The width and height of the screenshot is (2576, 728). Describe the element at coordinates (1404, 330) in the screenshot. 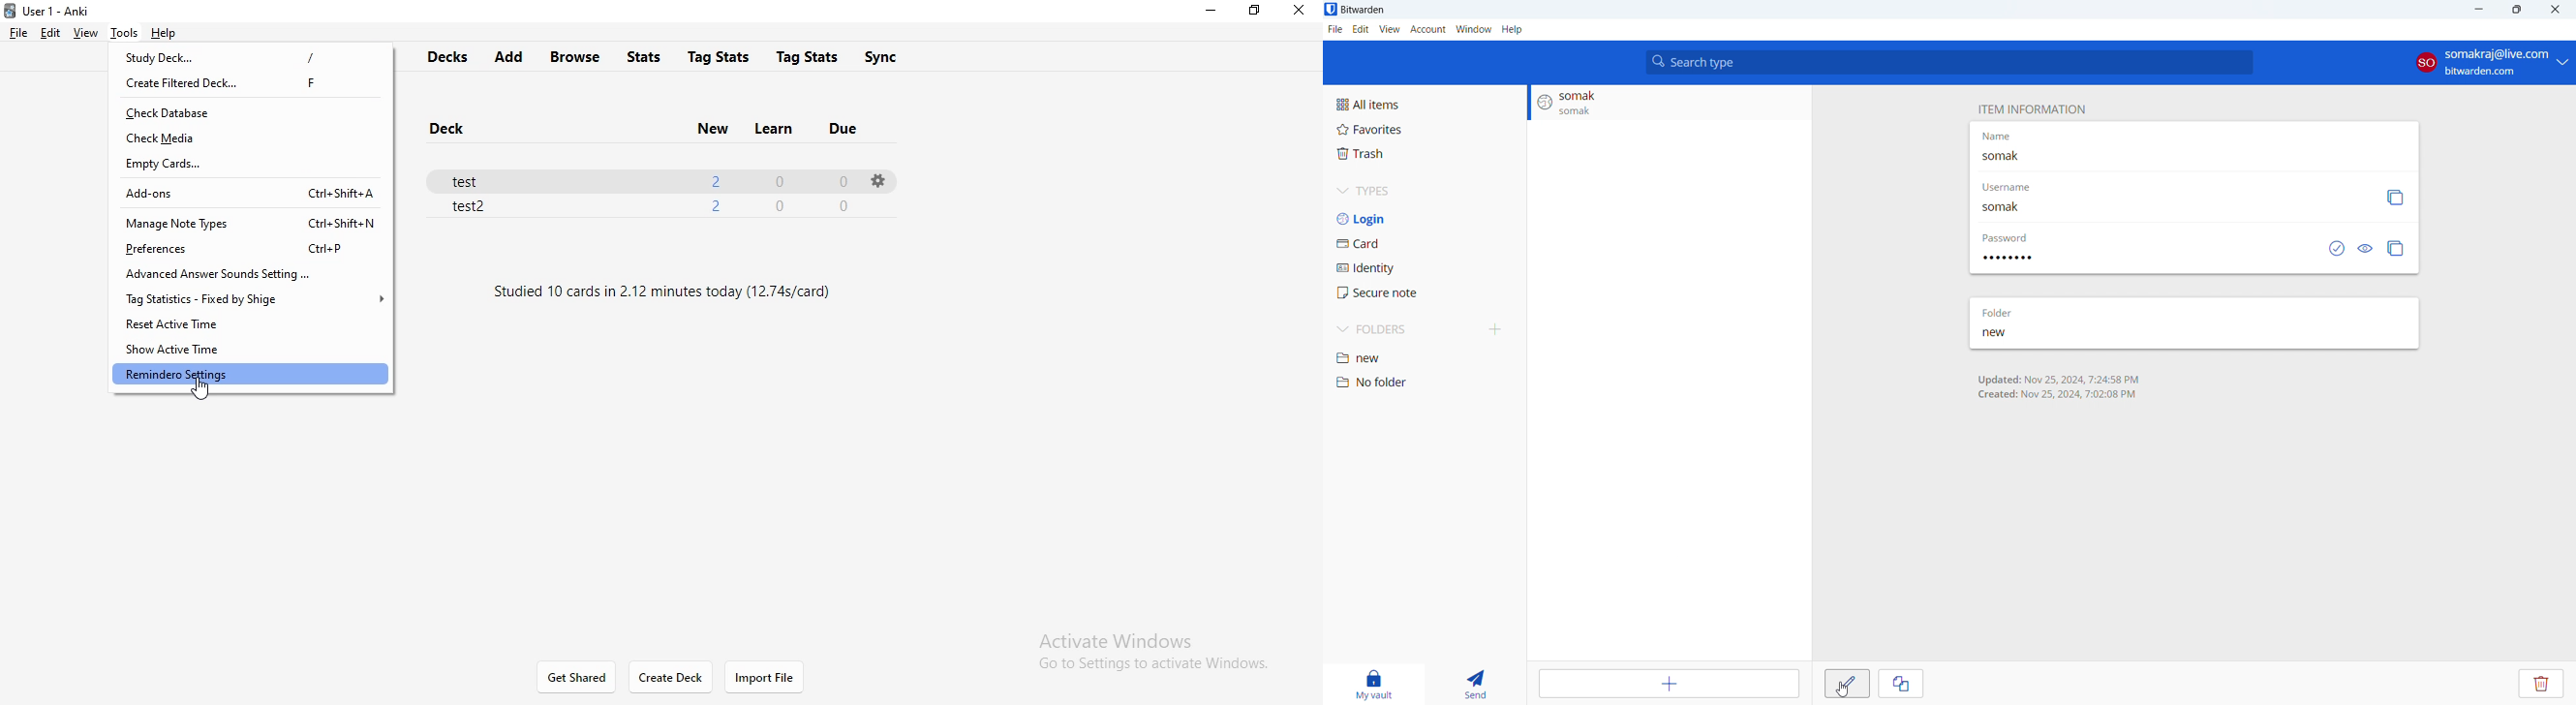

I see `folders` at that location.